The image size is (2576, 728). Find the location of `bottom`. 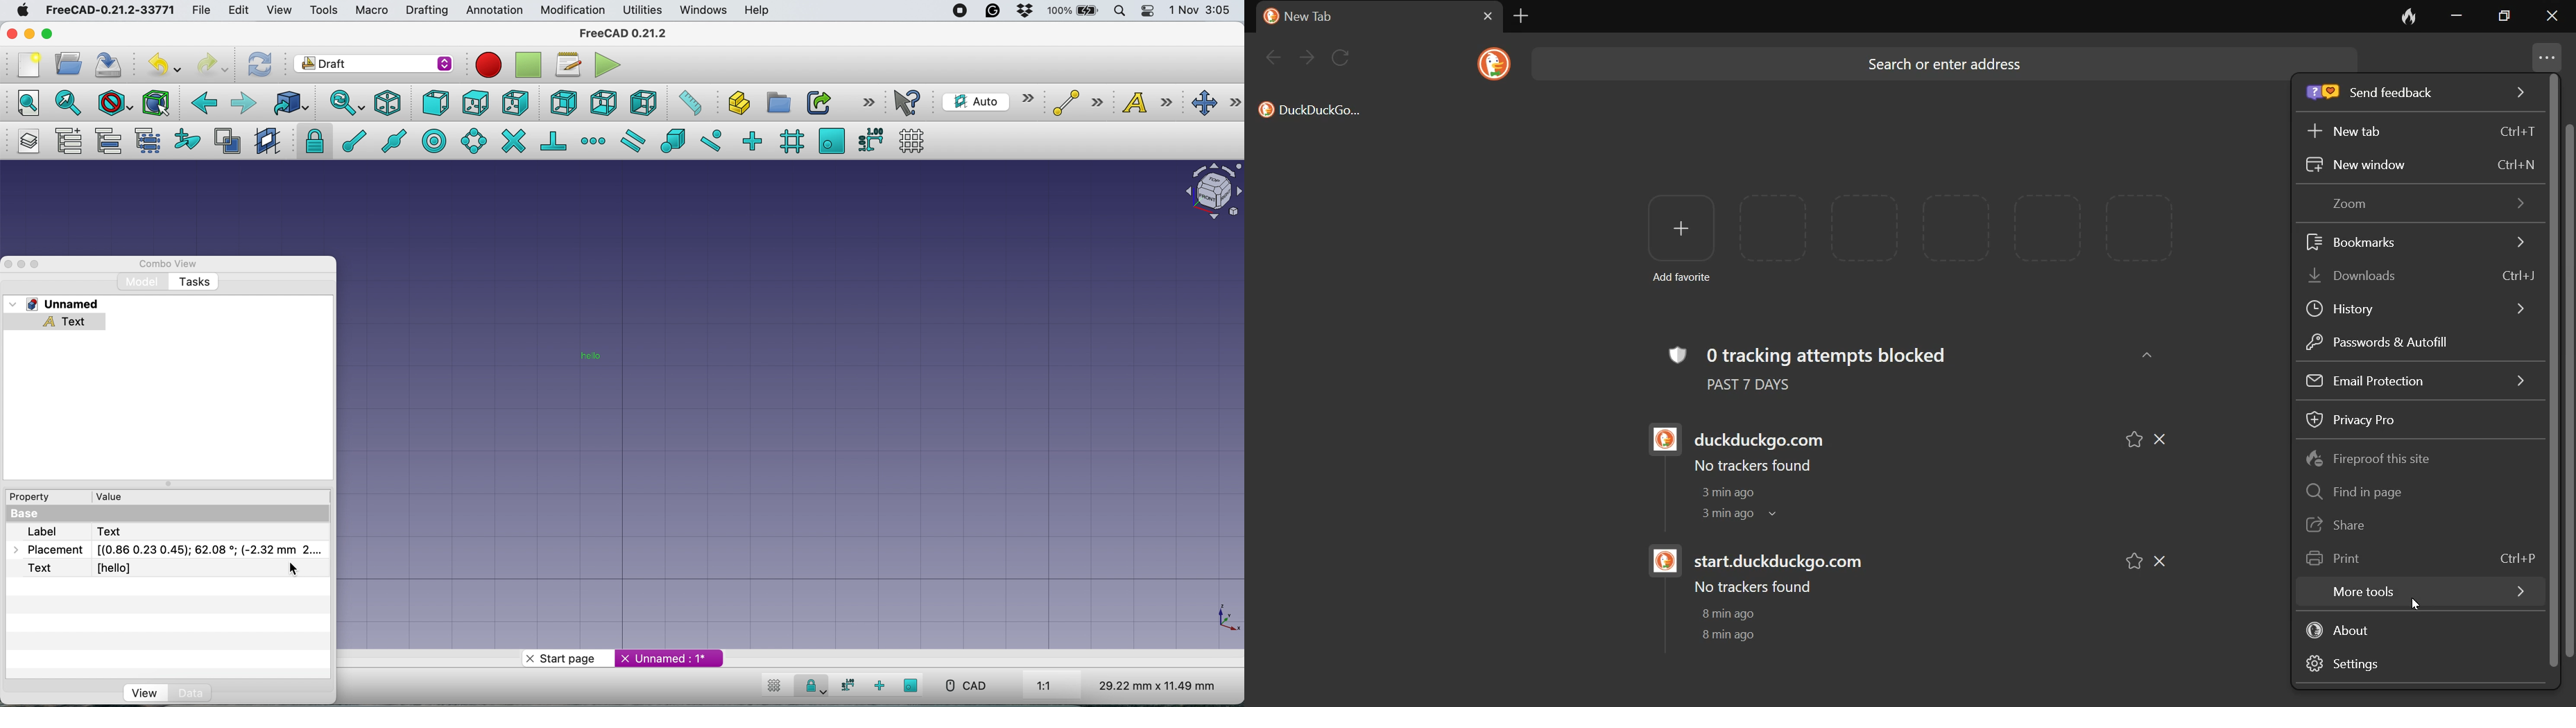

bottom is located at coordinates (602, 104).